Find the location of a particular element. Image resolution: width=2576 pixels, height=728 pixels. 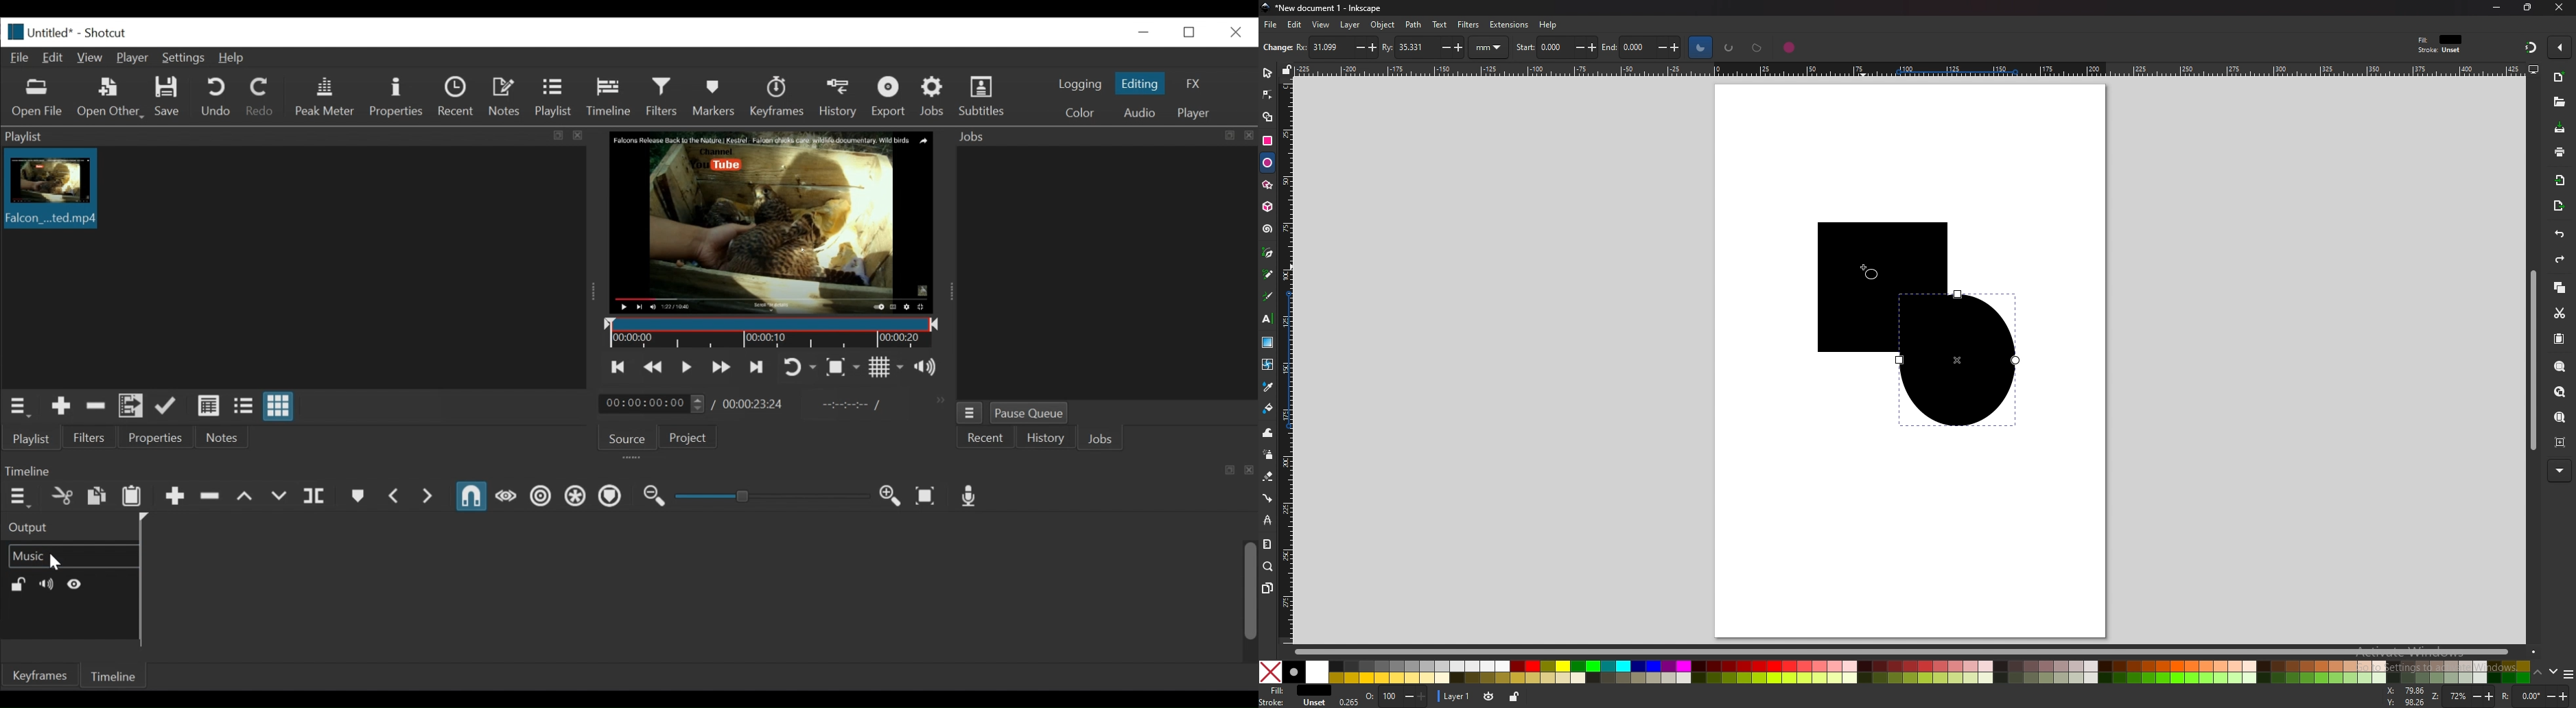

chord is located at coordinates (1757, 47).